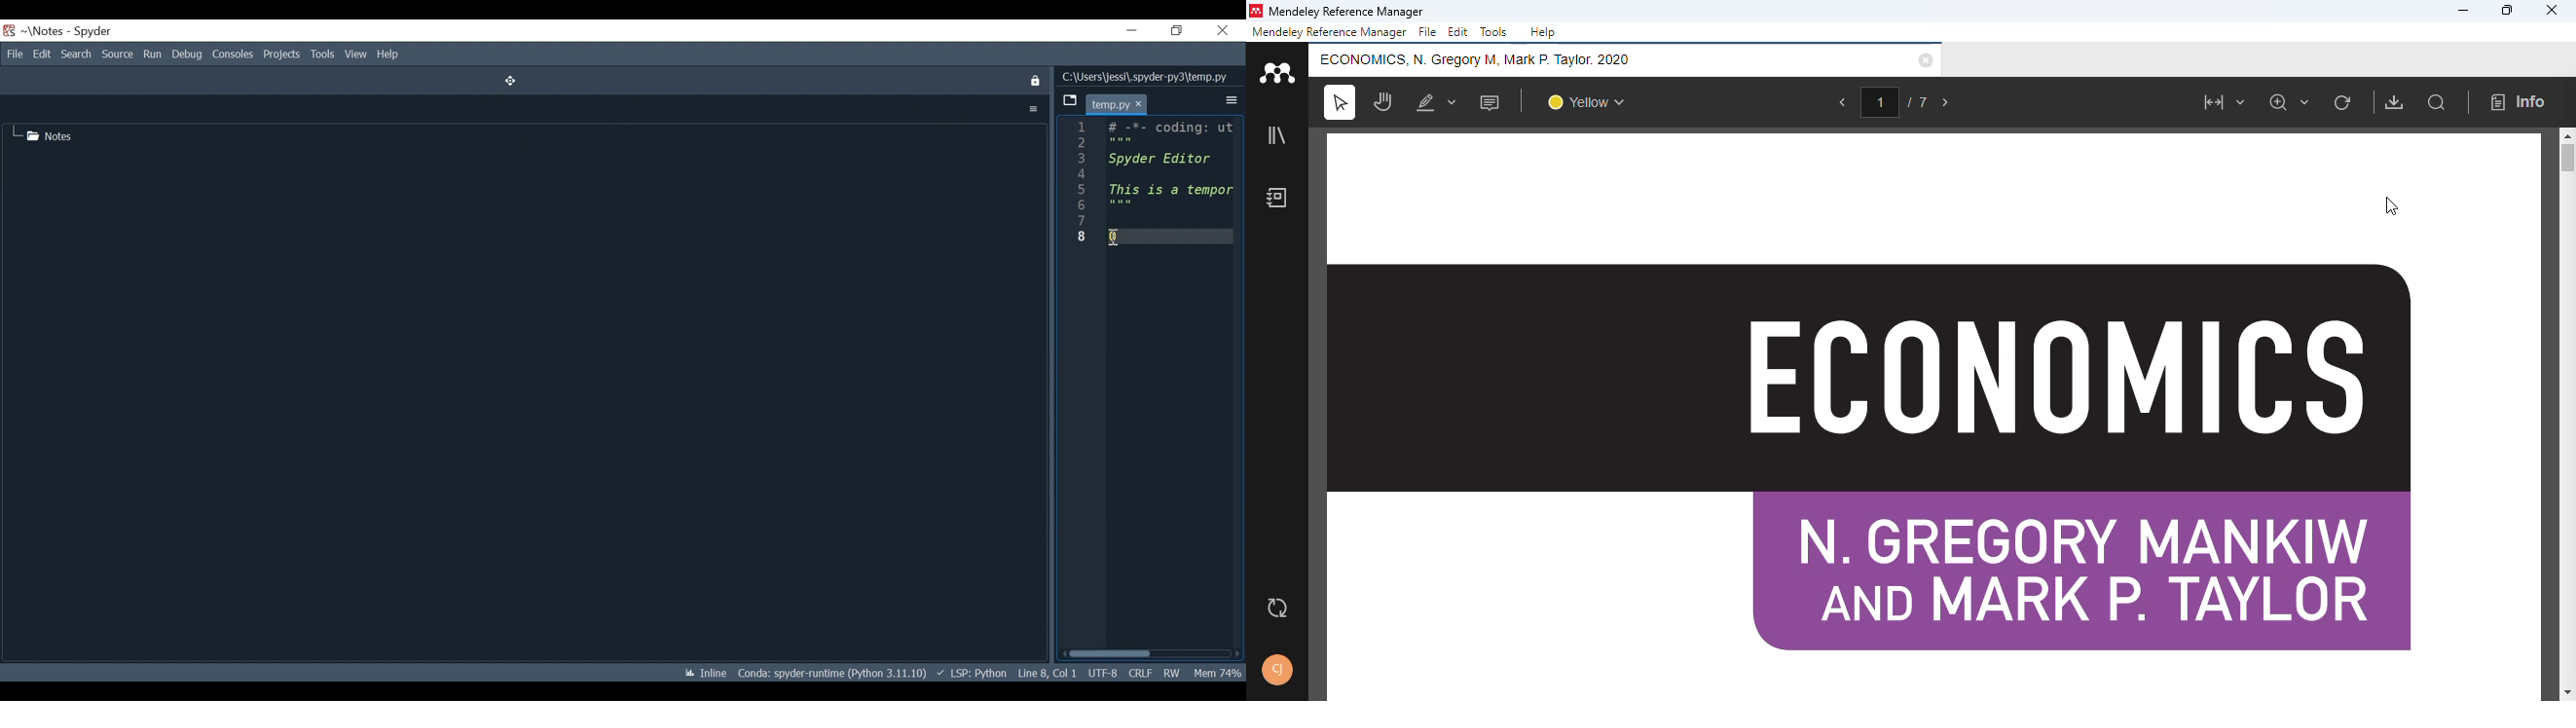 The height and width of the screenshot is (728, 2576). I want to click on line number, so click(1083, 184).